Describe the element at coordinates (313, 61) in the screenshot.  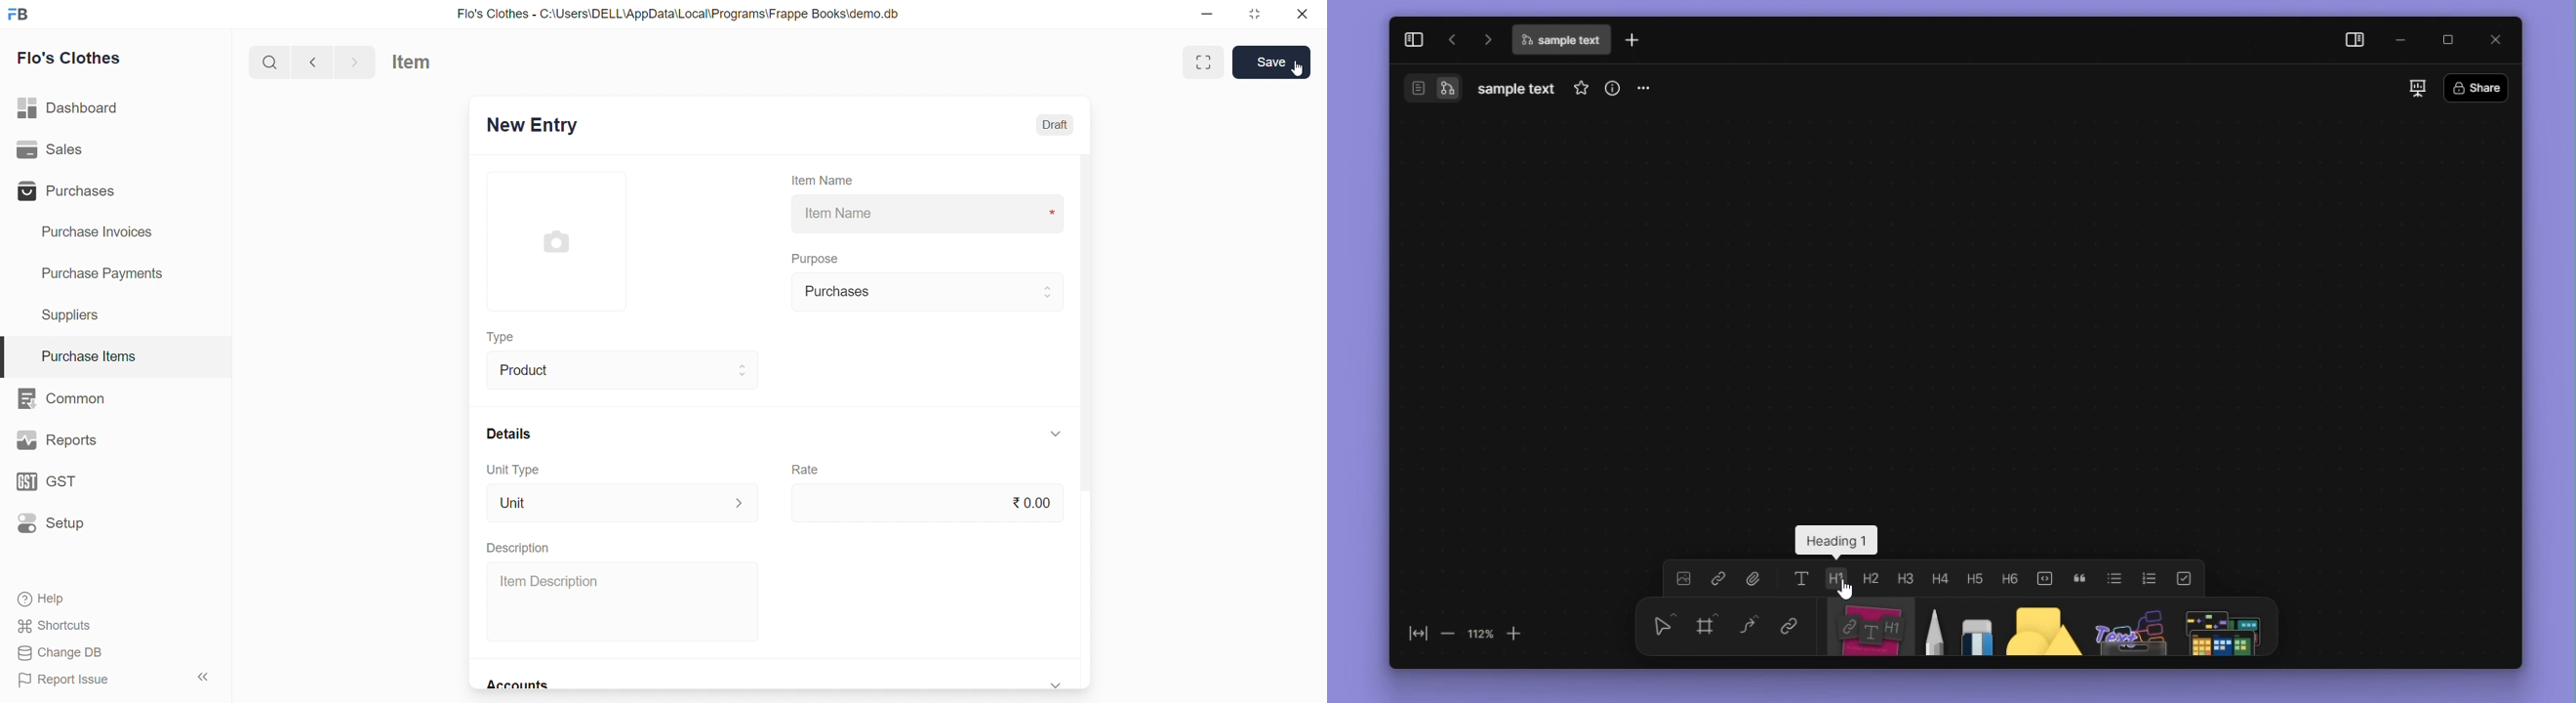
I see `navigate backward` at that location.